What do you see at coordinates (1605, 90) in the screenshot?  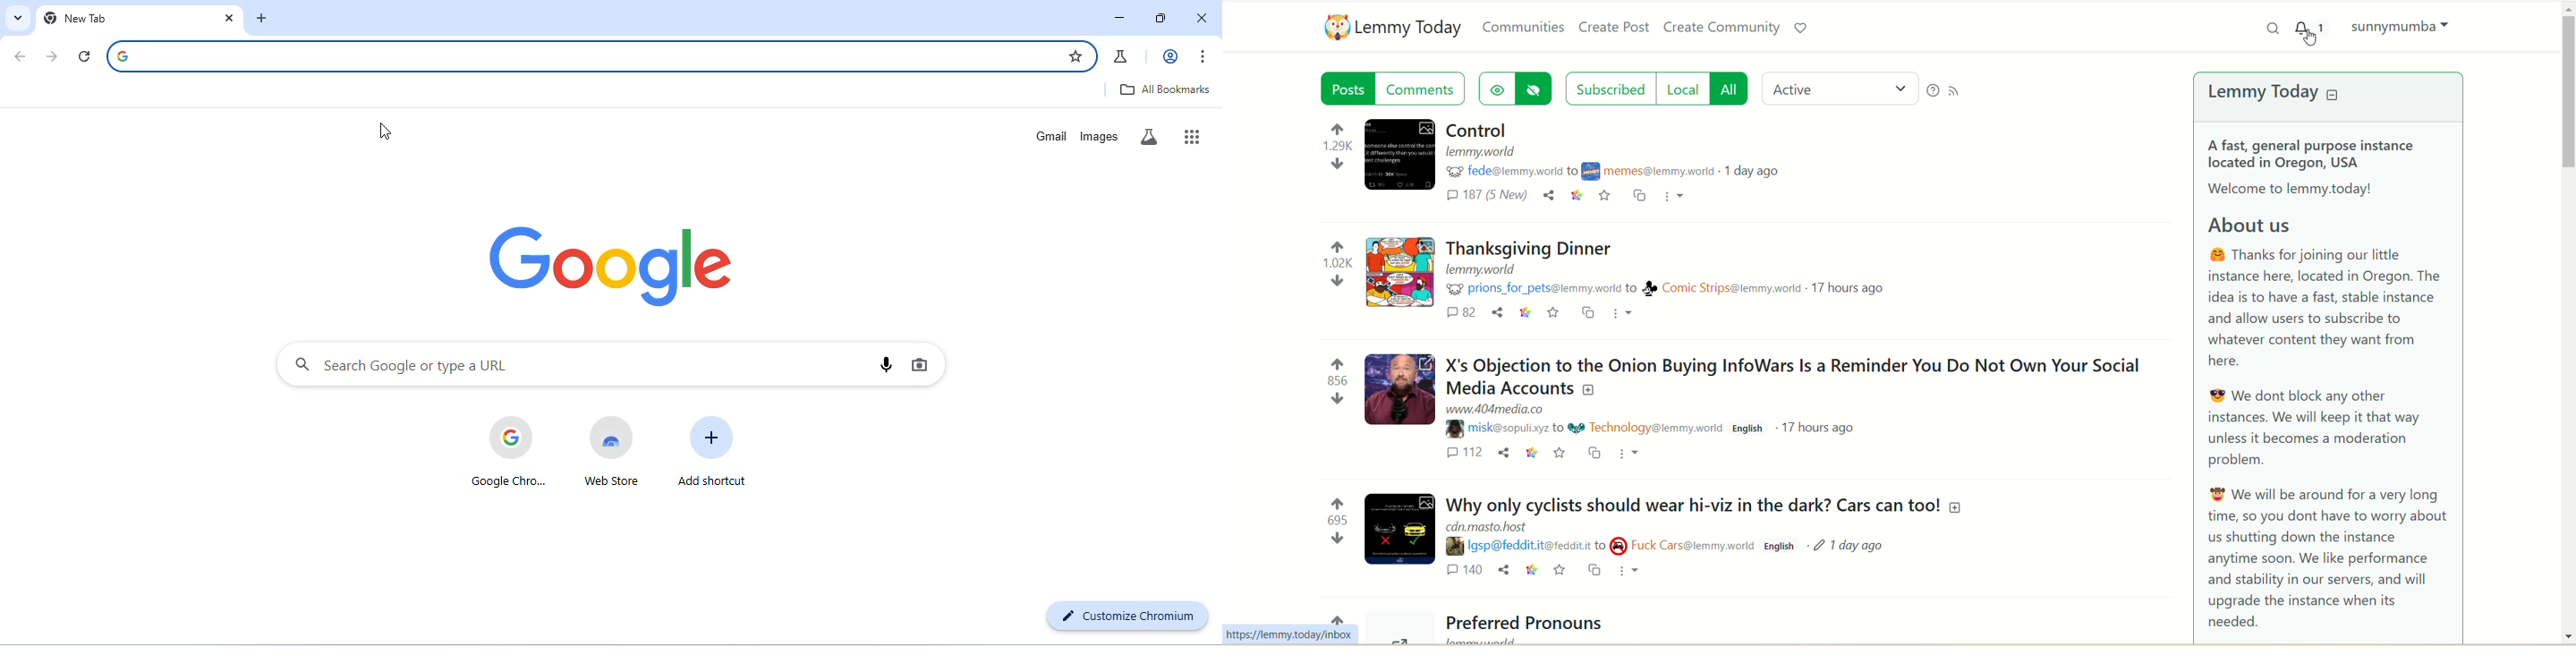 I see `subscribed` at bounding box center [1605, 90].